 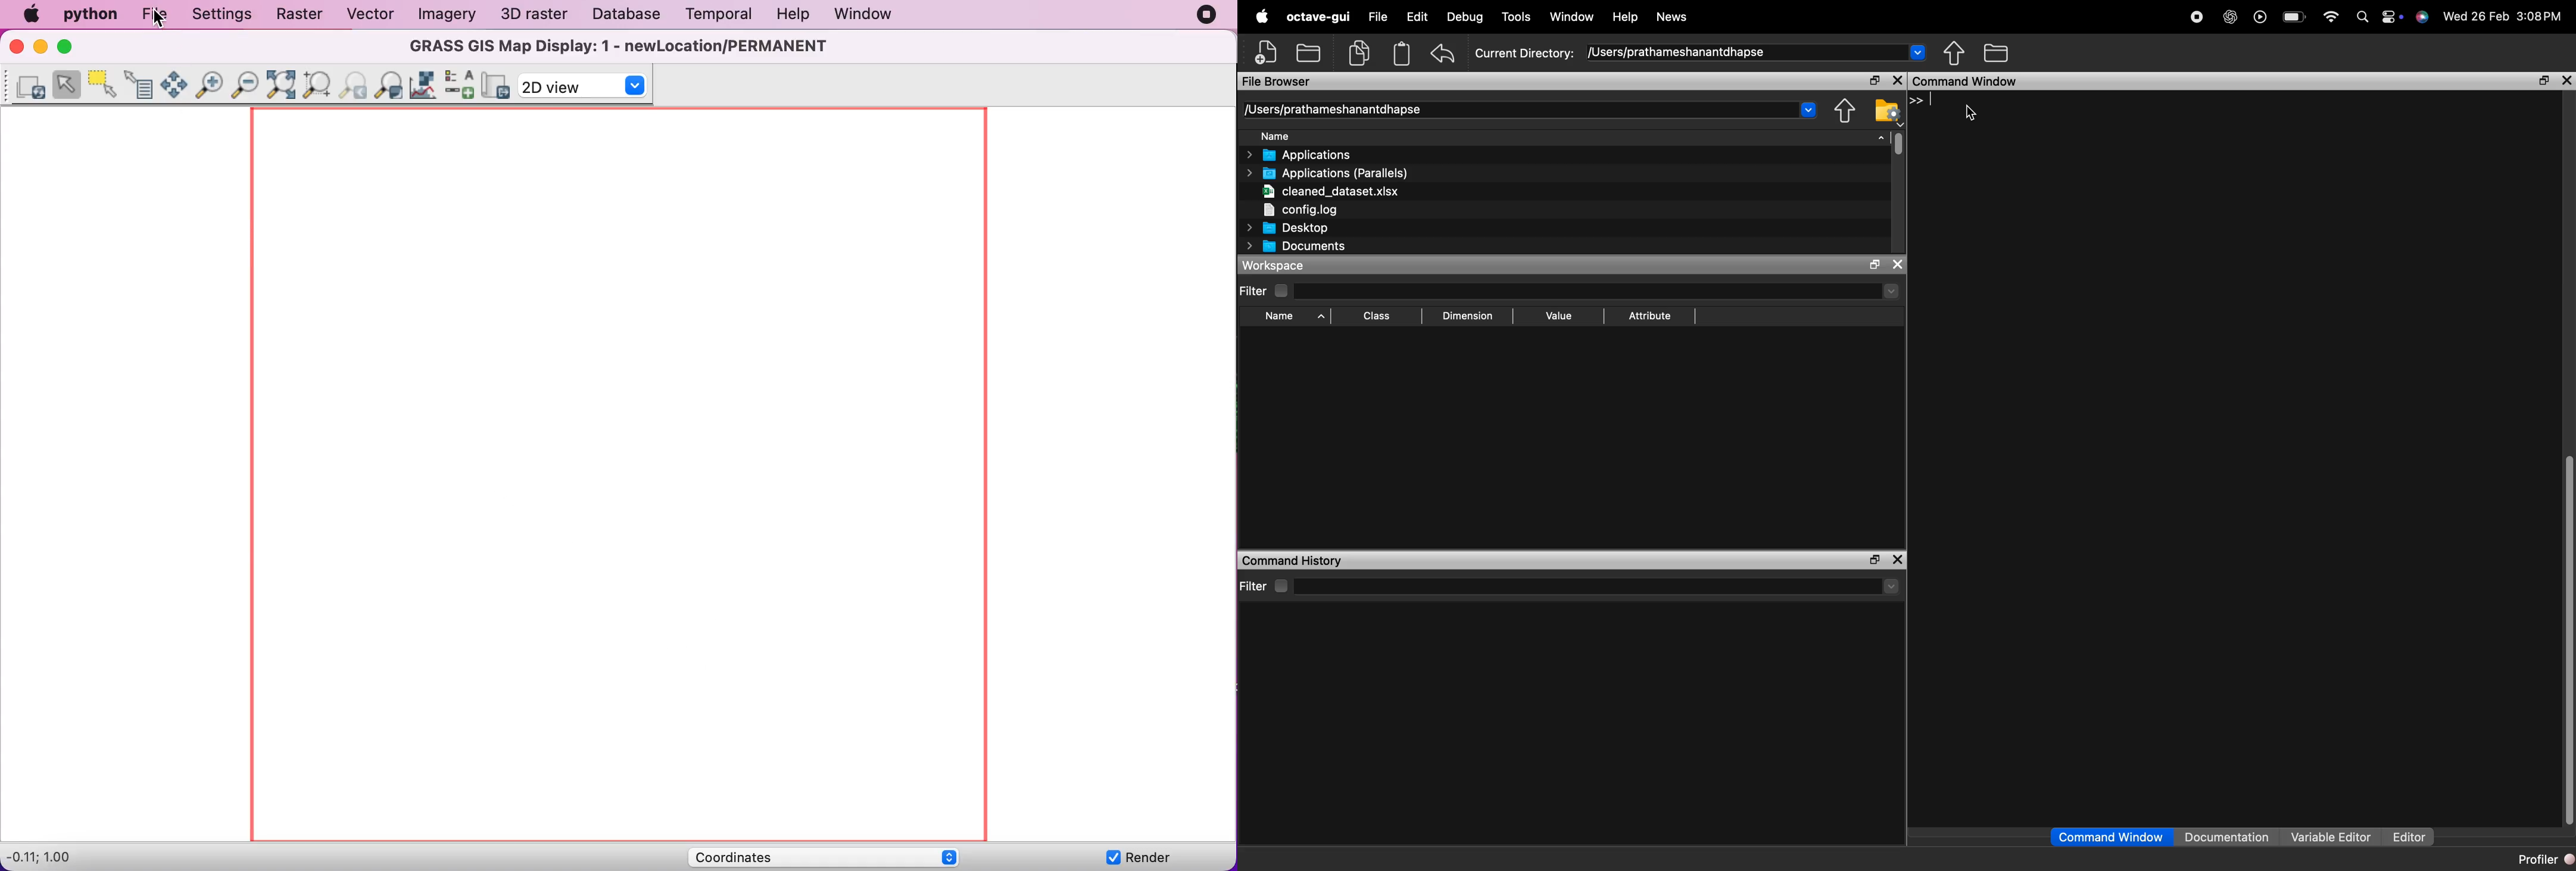 I want to click on recording, so click(x=2198, y=19).